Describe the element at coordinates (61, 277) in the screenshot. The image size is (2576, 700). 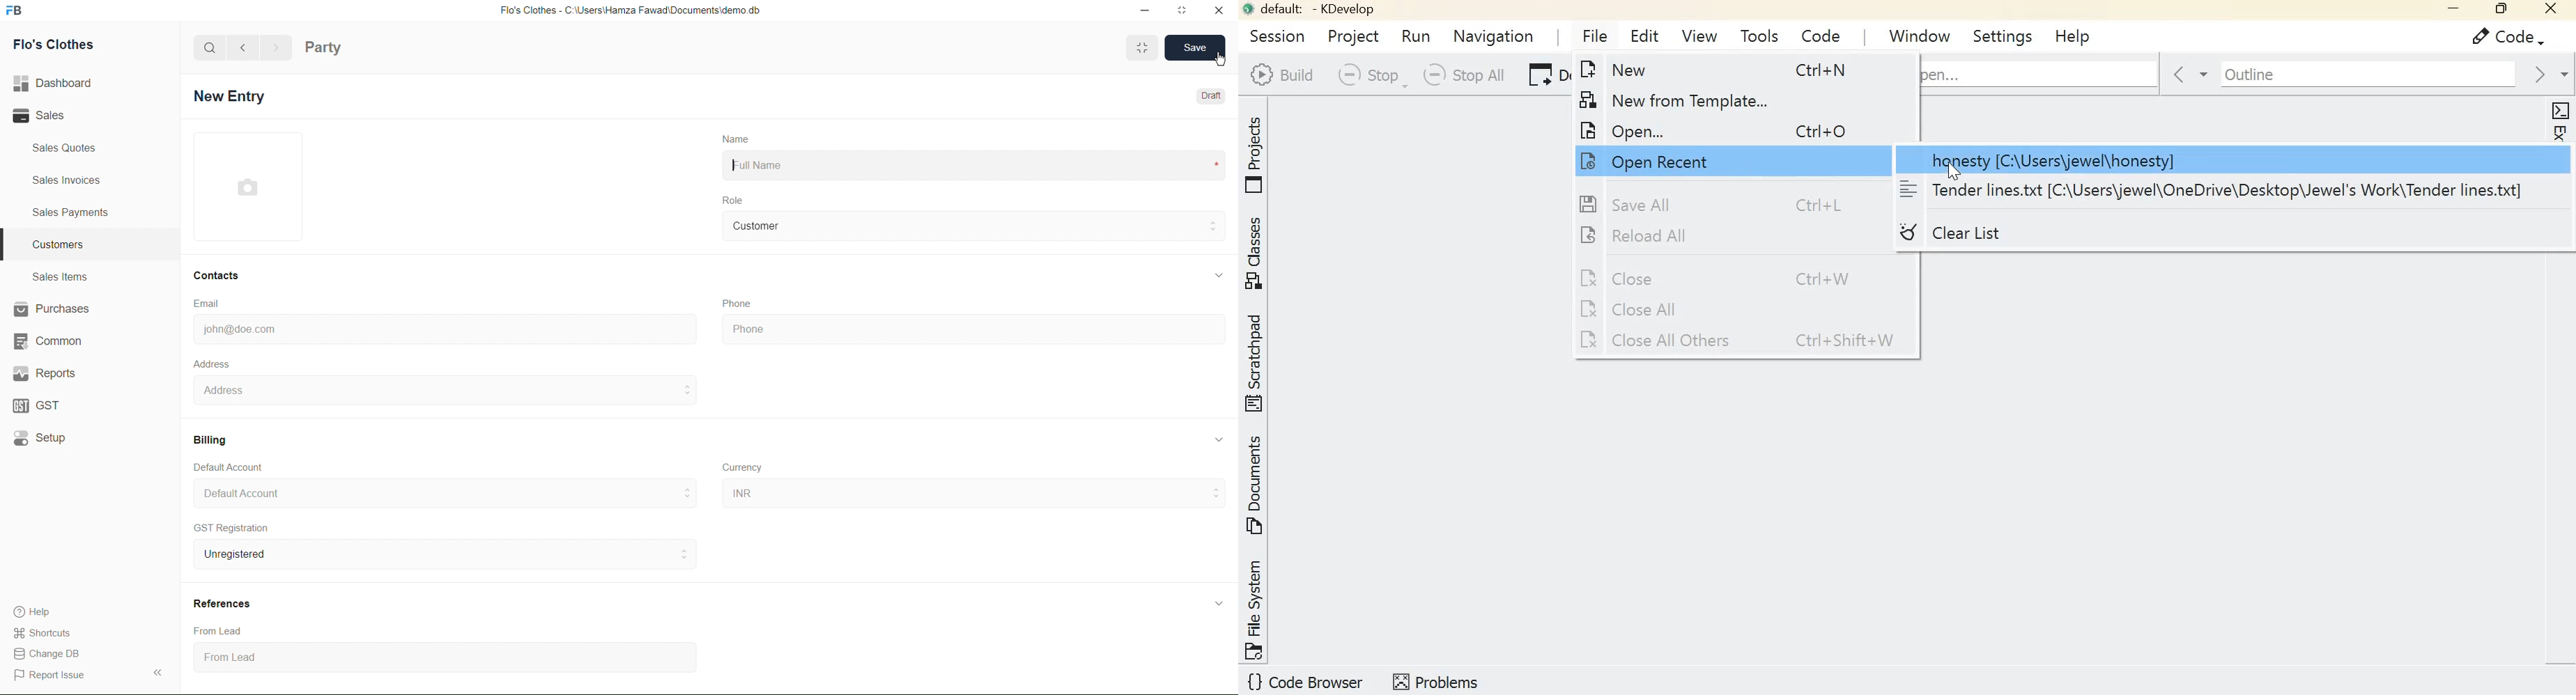
I see `Sales Items` at that location.